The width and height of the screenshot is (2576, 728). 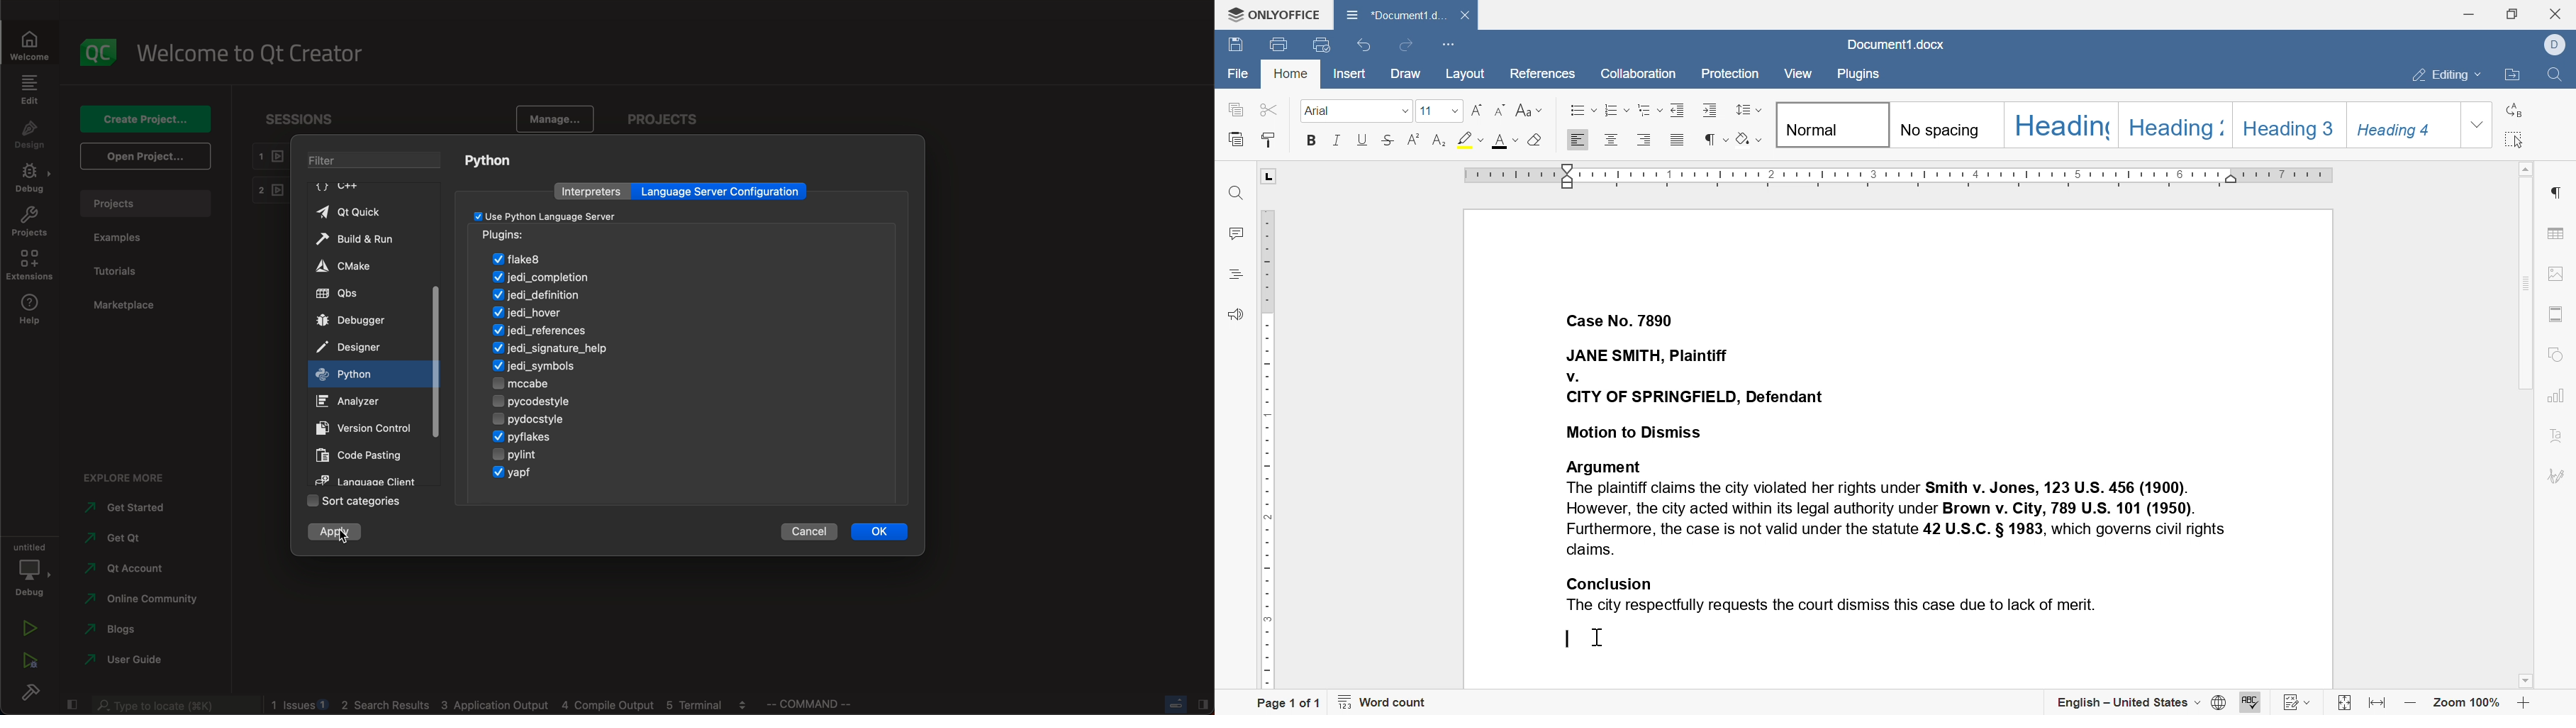 What do you see at coordinates (2477, 124) in the screenshot?
I see `drop down` at bounding box center [2477, 124].